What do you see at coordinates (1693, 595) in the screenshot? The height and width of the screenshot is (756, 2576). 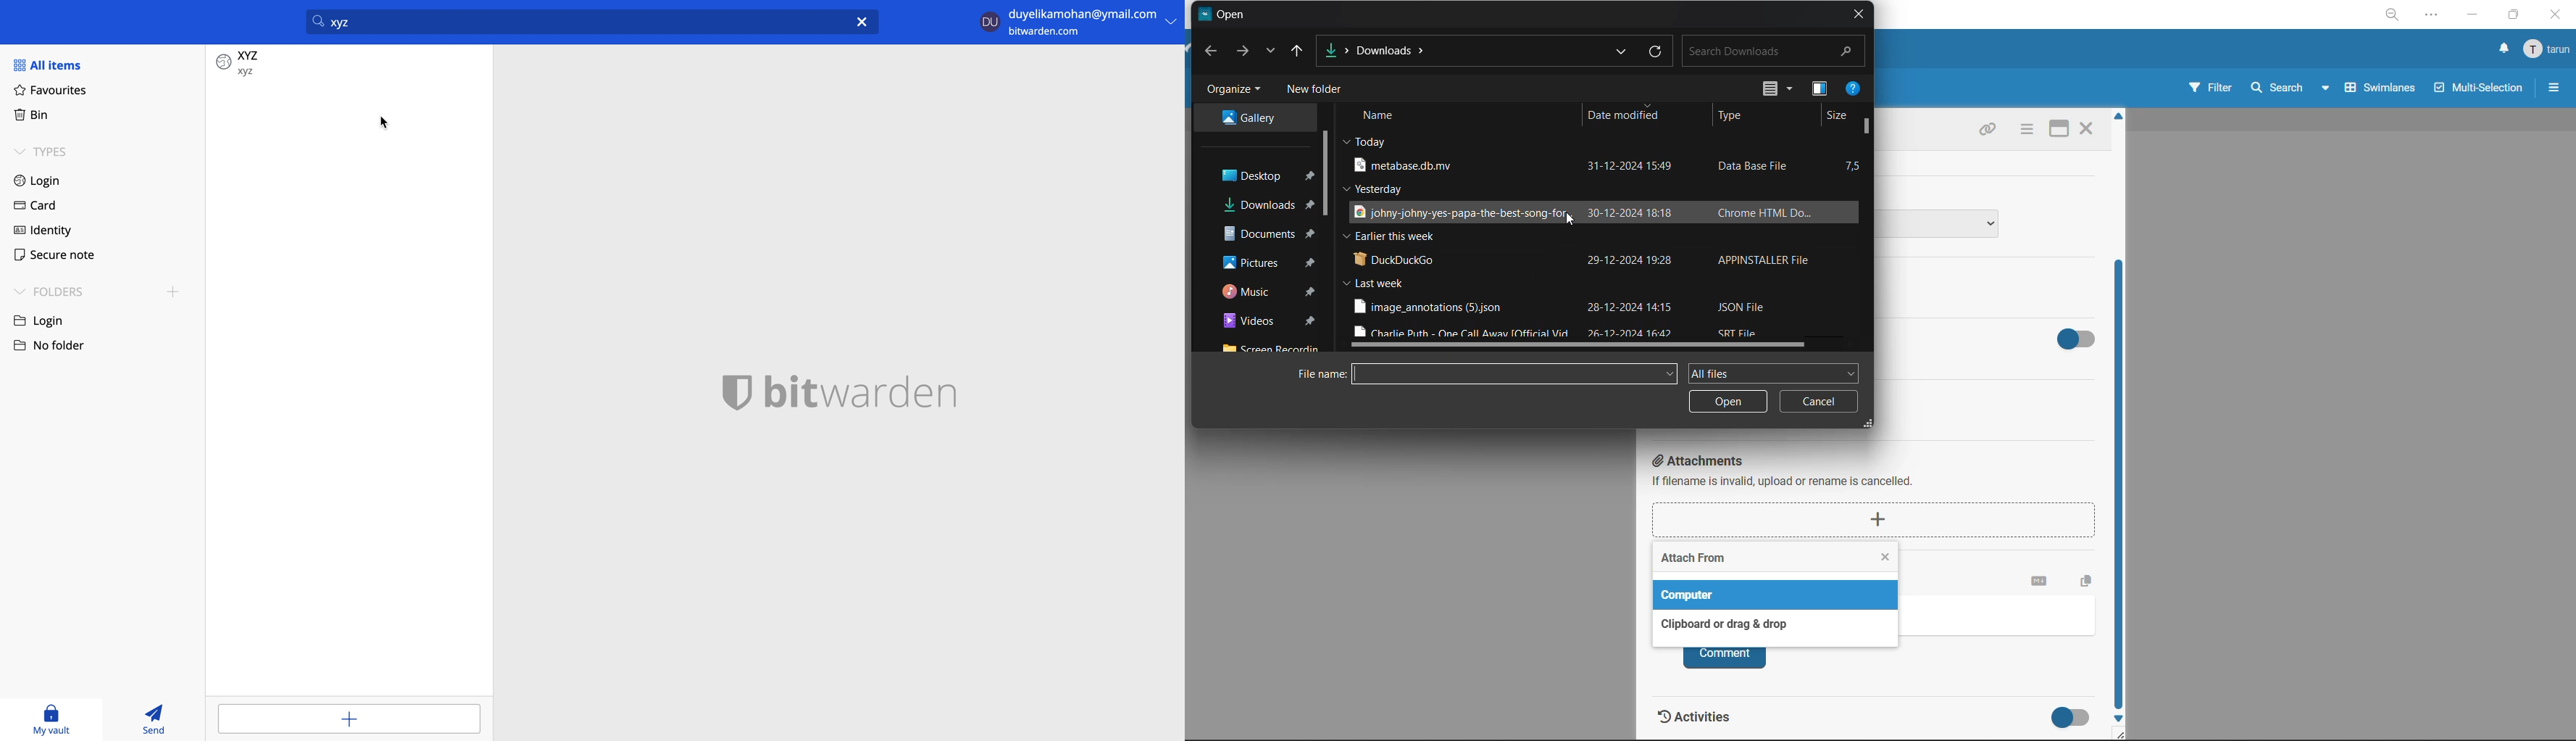 I see `computer` at bounding box center [1693, 595].